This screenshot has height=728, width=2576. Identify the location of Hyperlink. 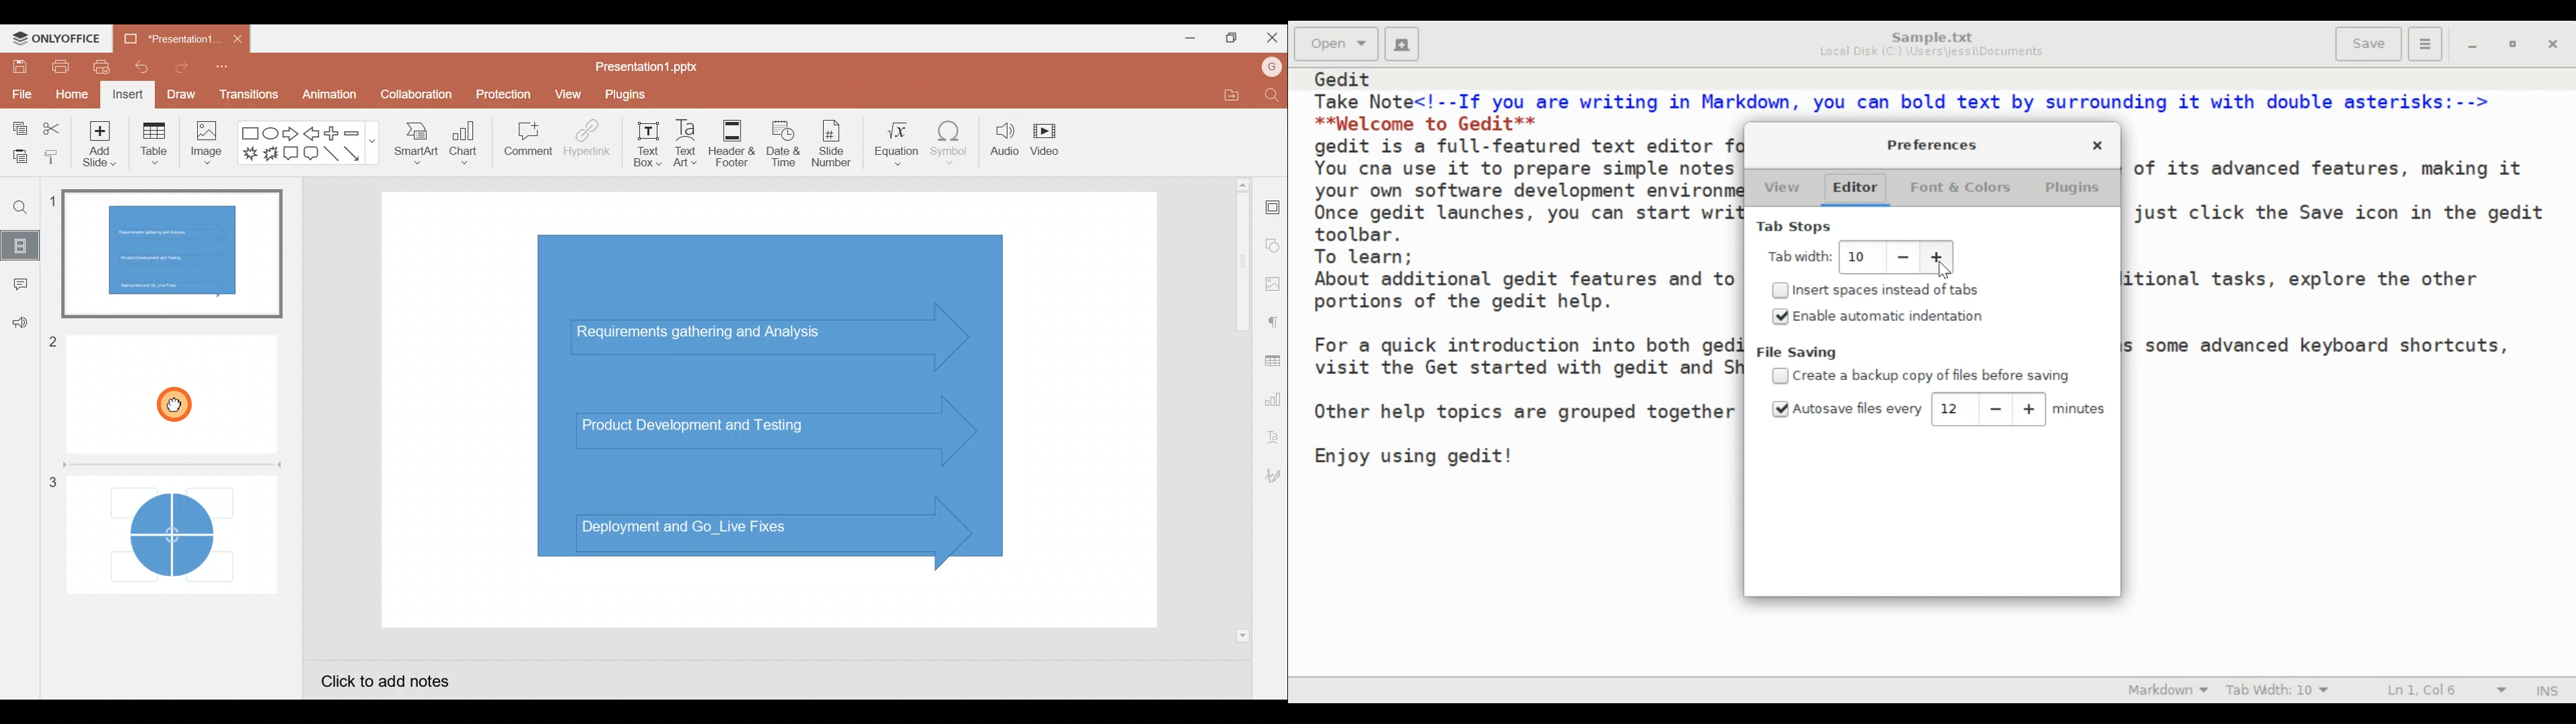
(587, 143).